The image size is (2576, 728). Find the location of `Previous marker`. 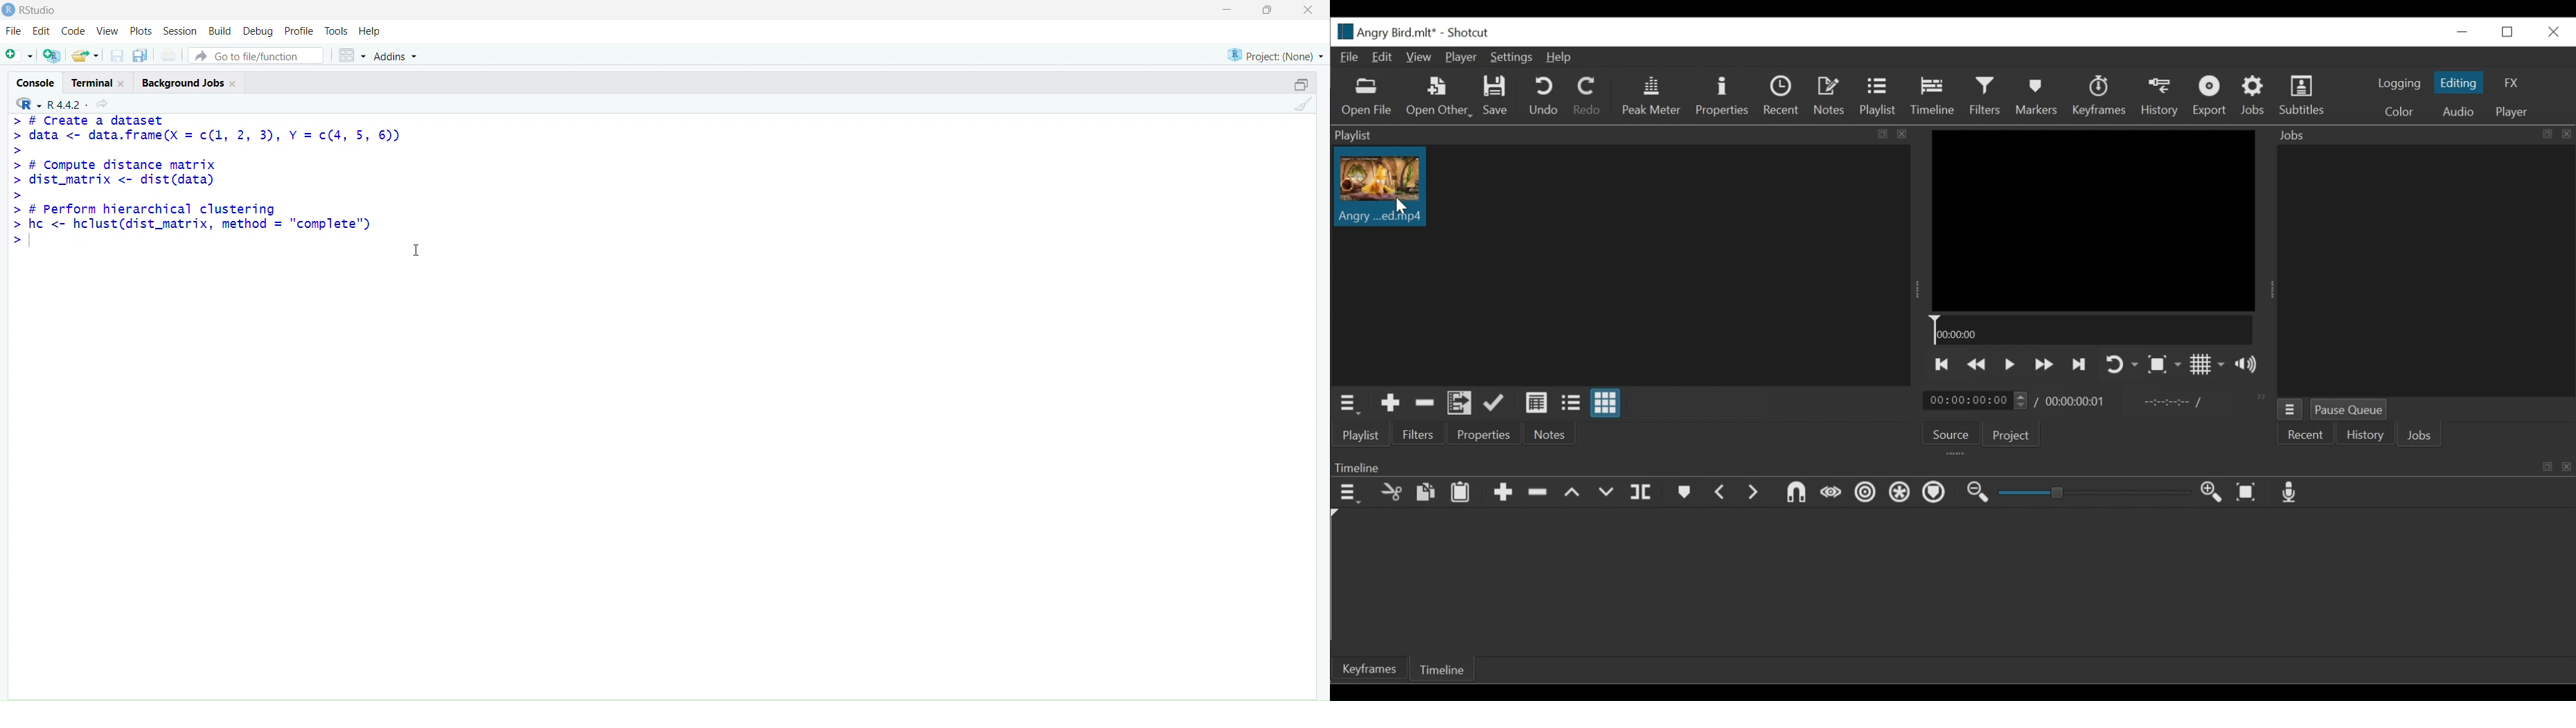

Previous marker is located at coordinates (1721, 493).